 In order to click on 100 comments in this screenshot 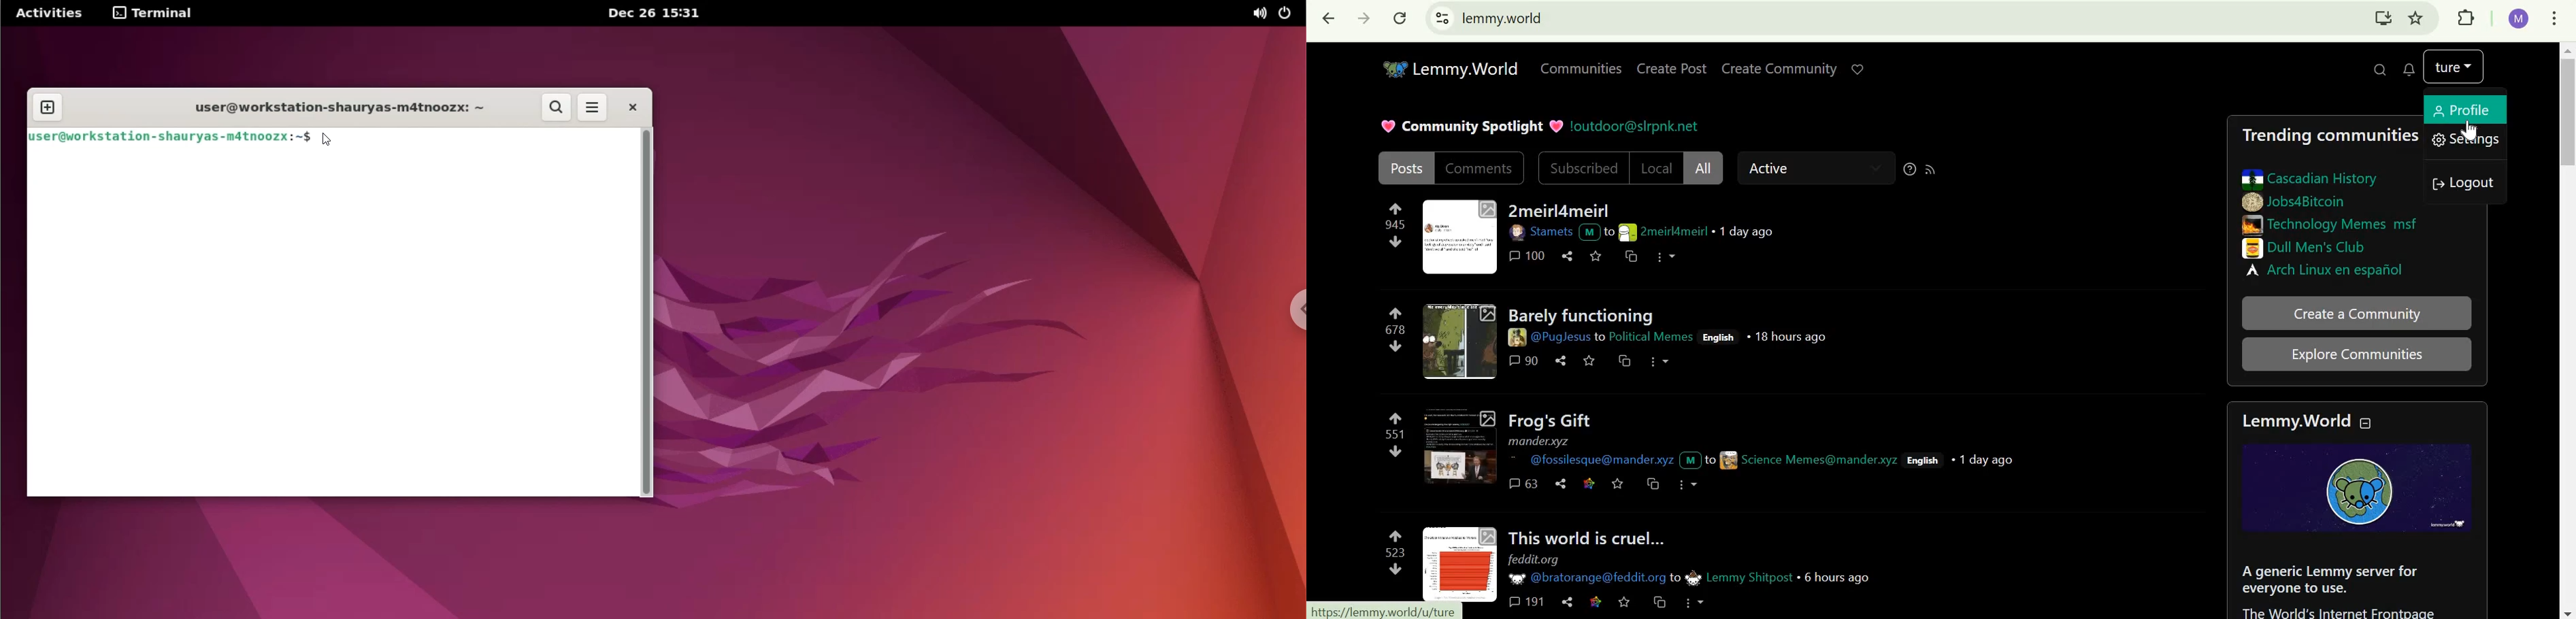, I will do `click(1529, 255)`.